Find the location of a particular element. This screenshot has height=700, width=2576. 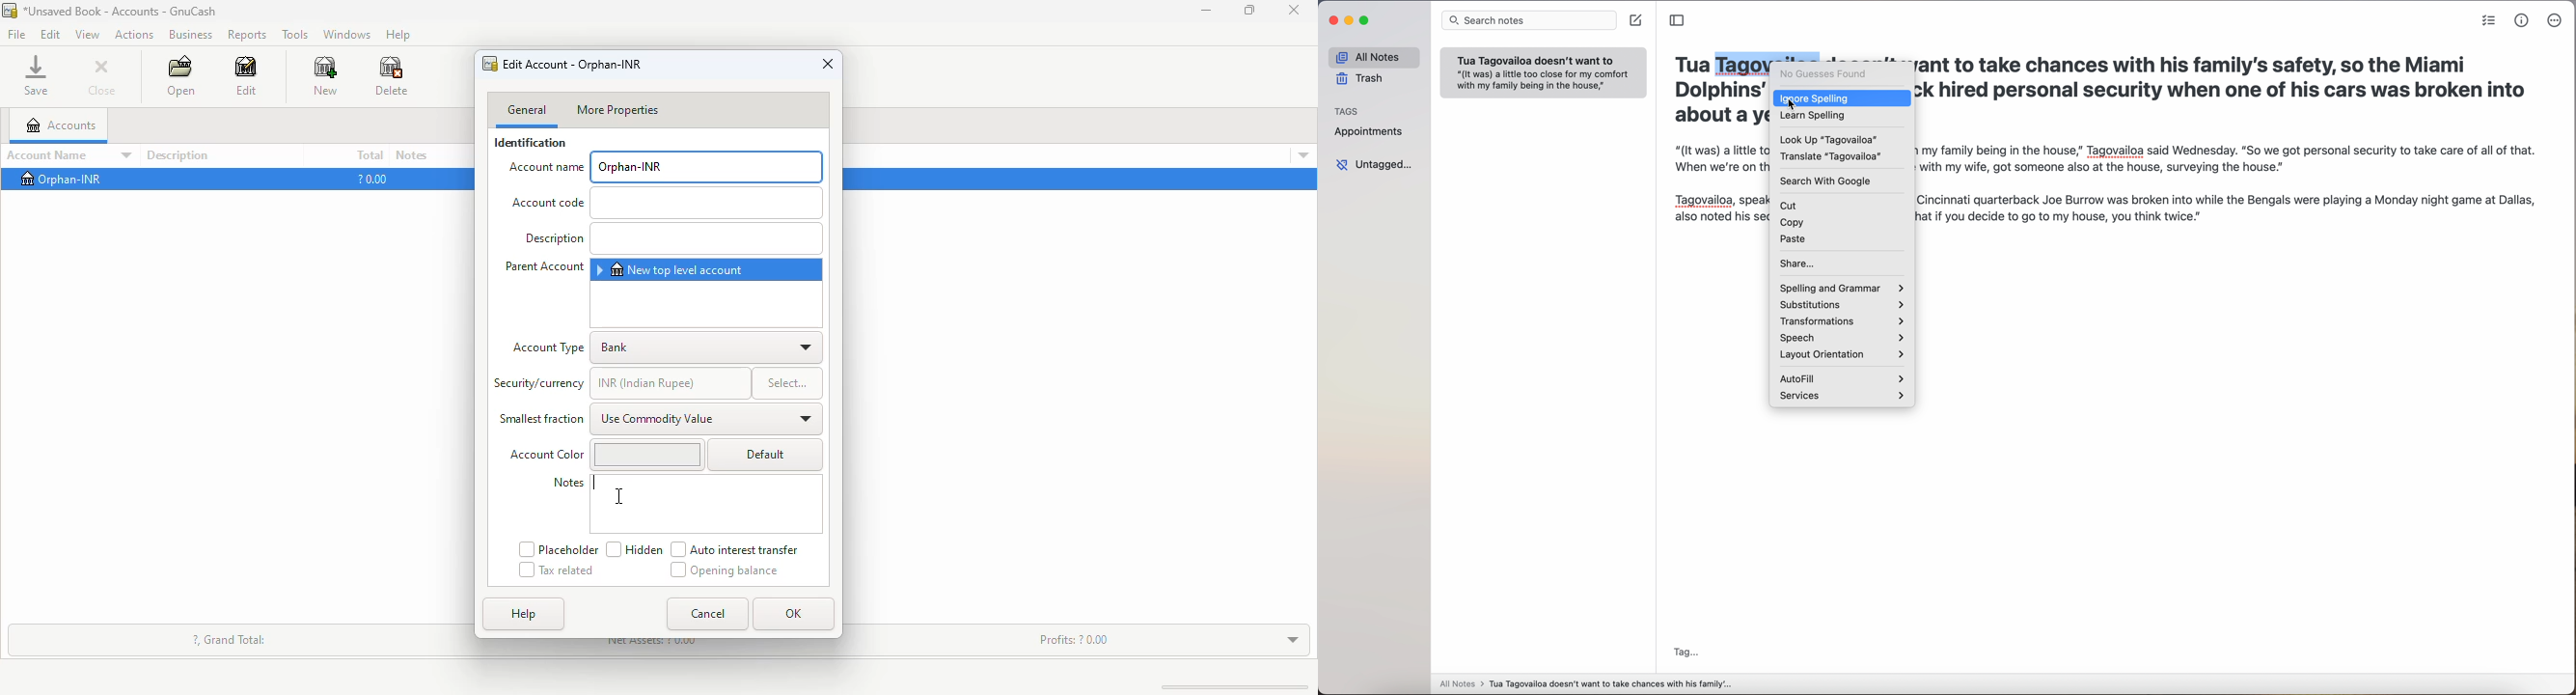

account type is located at coordinates (549, 348).